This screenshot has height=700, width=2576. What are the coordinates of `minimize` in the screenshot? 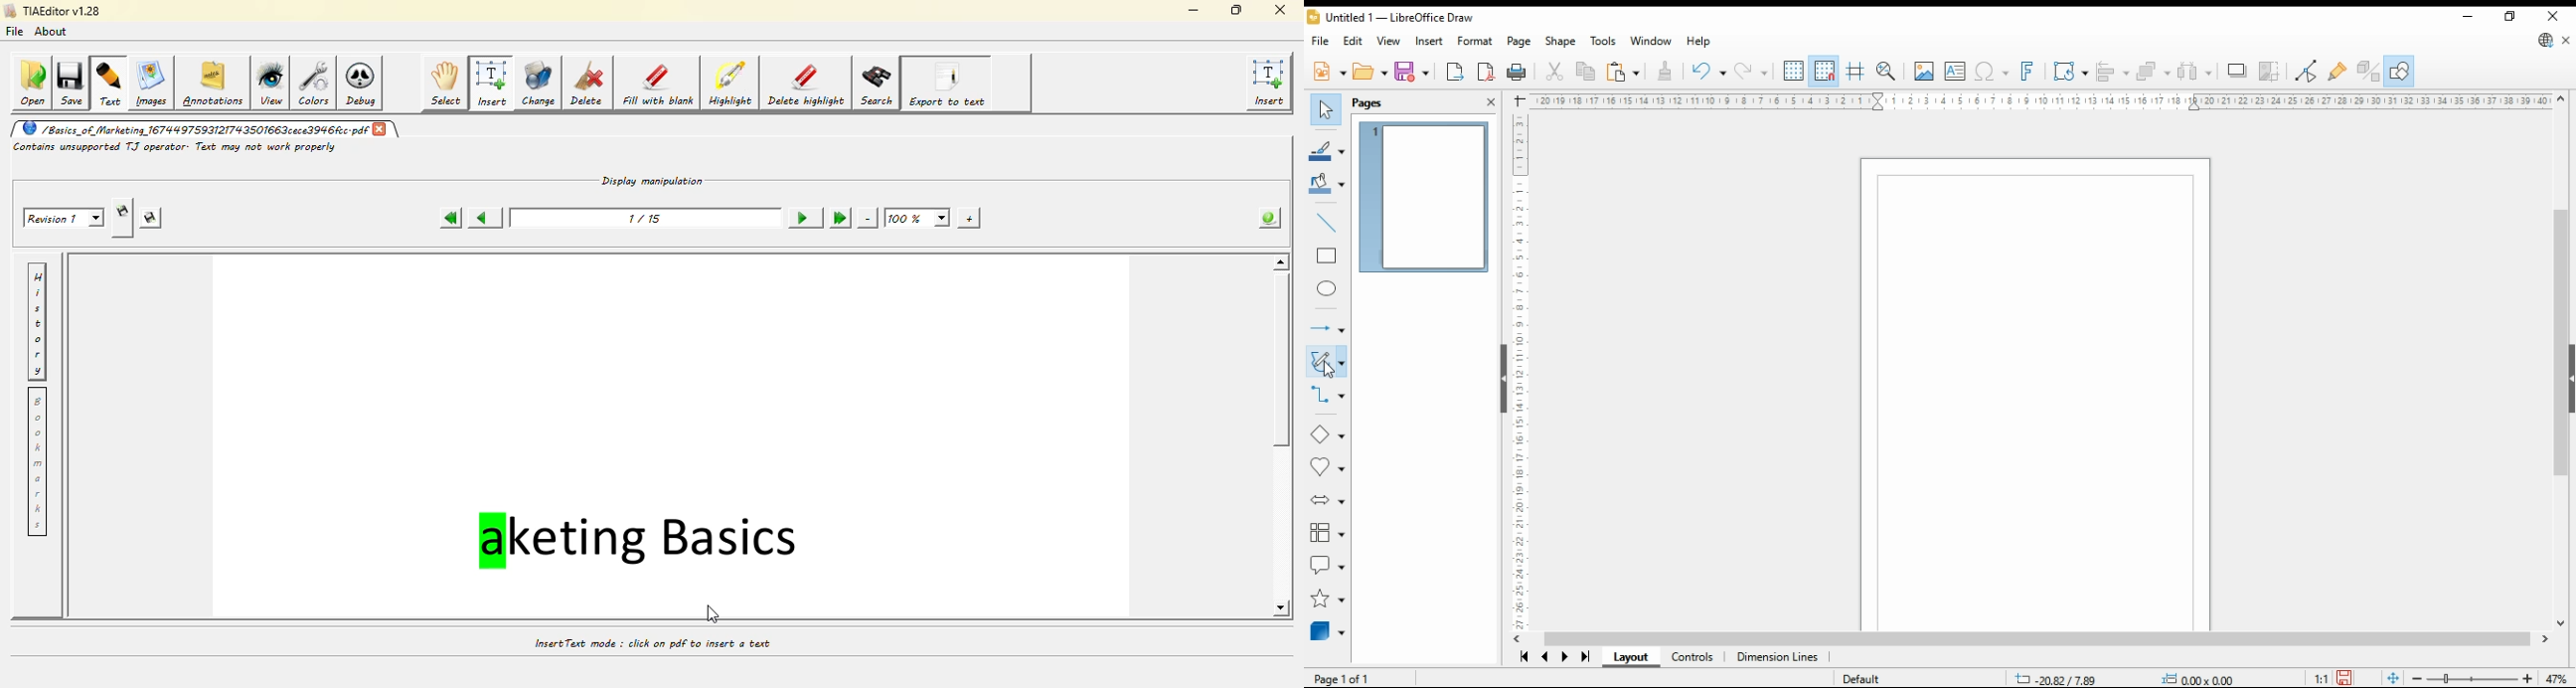 It's located at (2467, 14).